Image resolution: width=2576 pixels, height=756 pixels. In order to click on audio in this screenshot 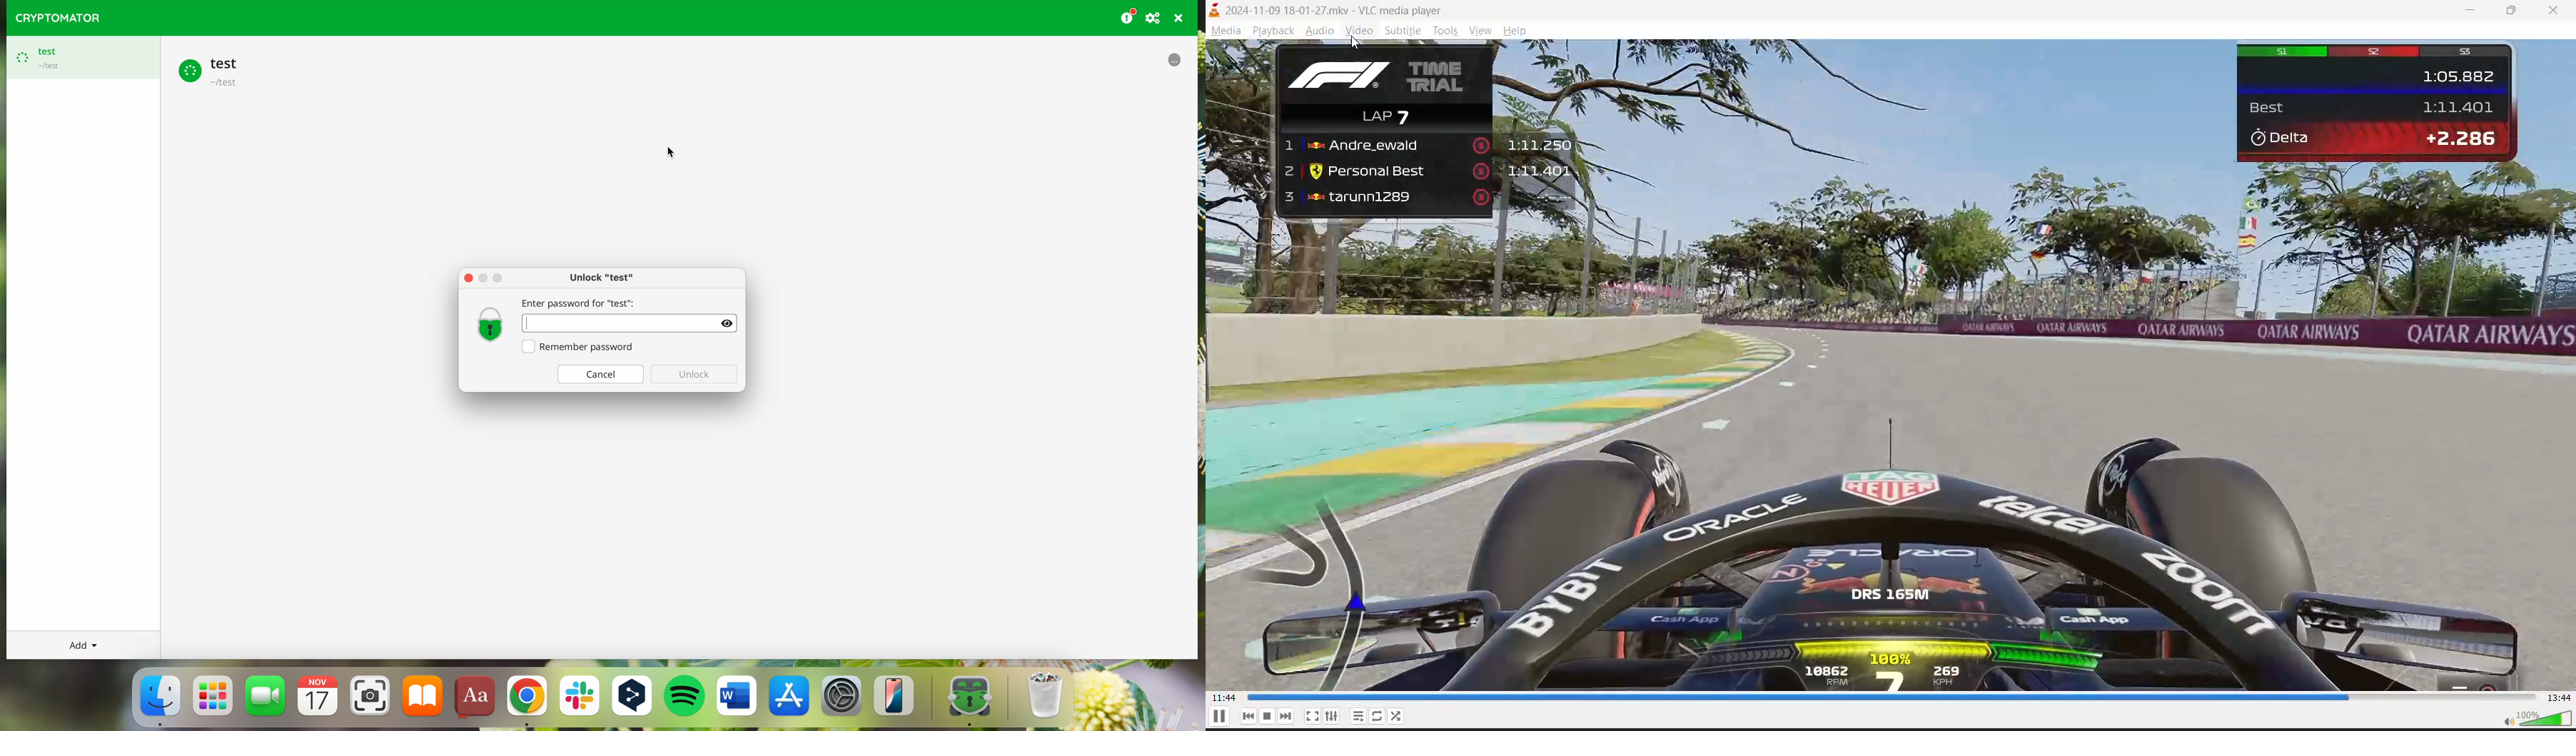, I will do `click(1323, 31)`.